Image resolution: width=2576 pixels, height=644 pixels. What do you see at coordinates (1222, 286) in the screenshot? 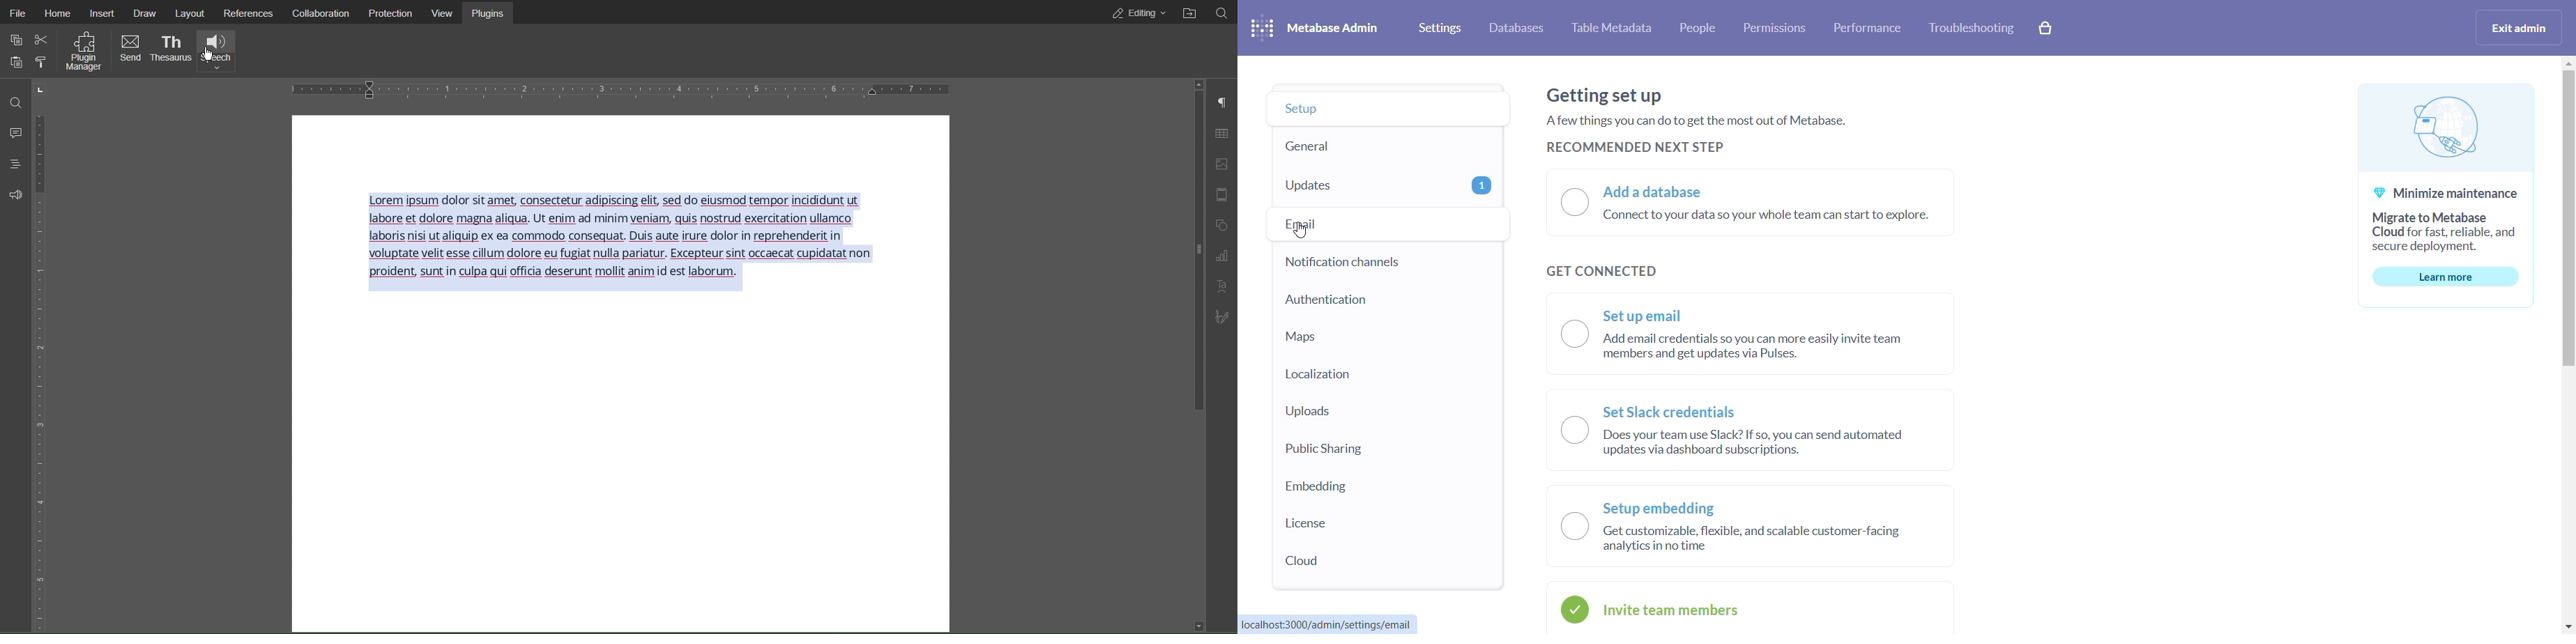
I see `Text Art` at bounding box center [1222, 286].